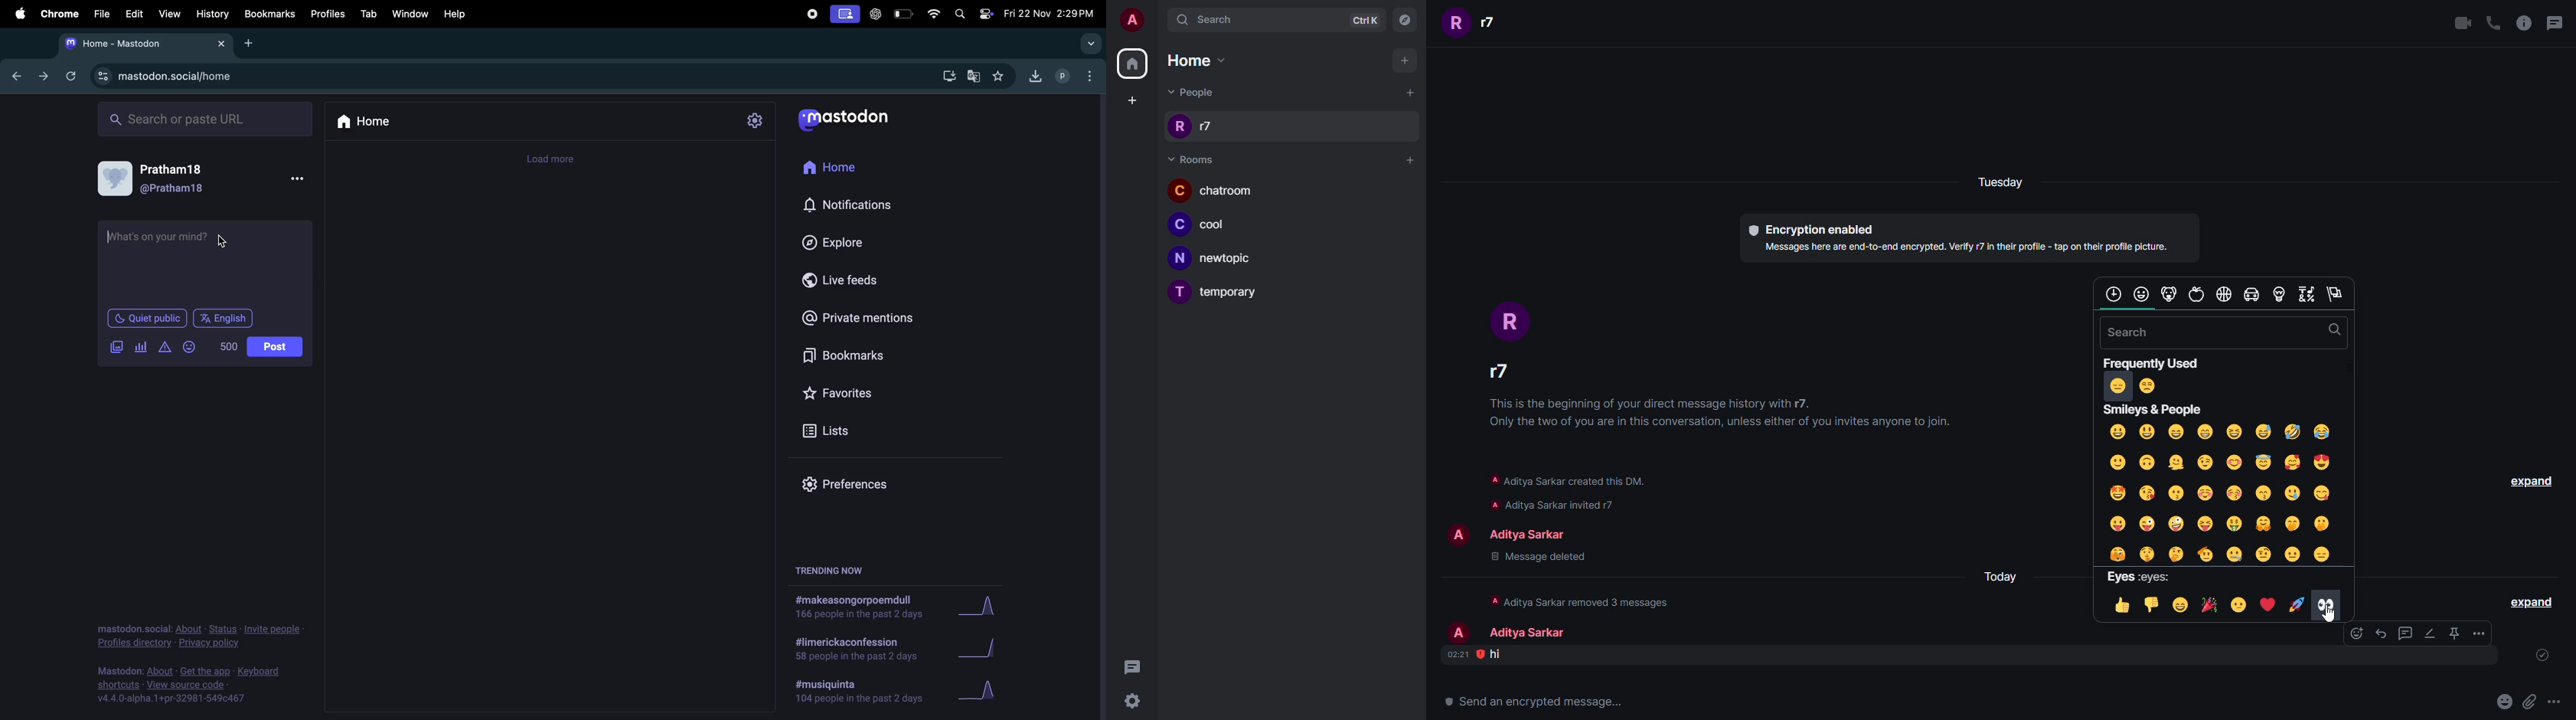 Image resolution: width=2576 pixels, height=728 pixels. What do you see at coordinates (297, 182) in the screenshot?
I see `More options` at bounding box center [297, 182].